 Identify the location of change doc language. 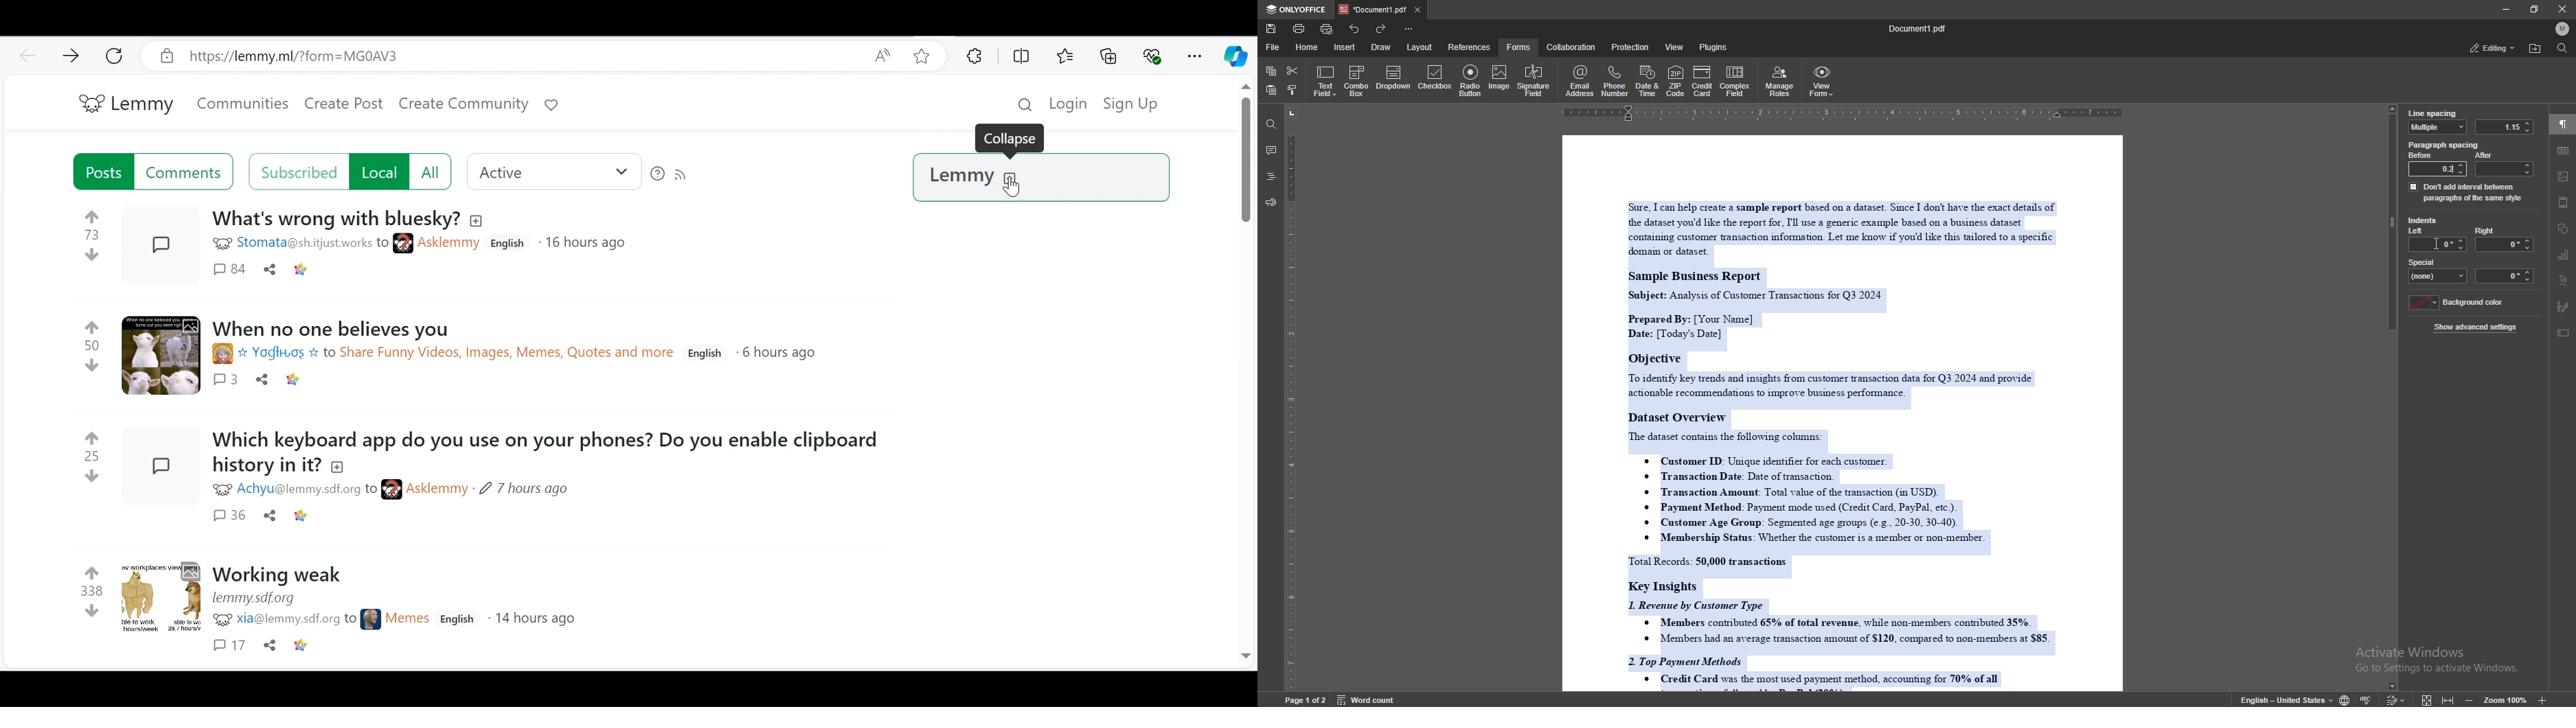
(2345, 699).